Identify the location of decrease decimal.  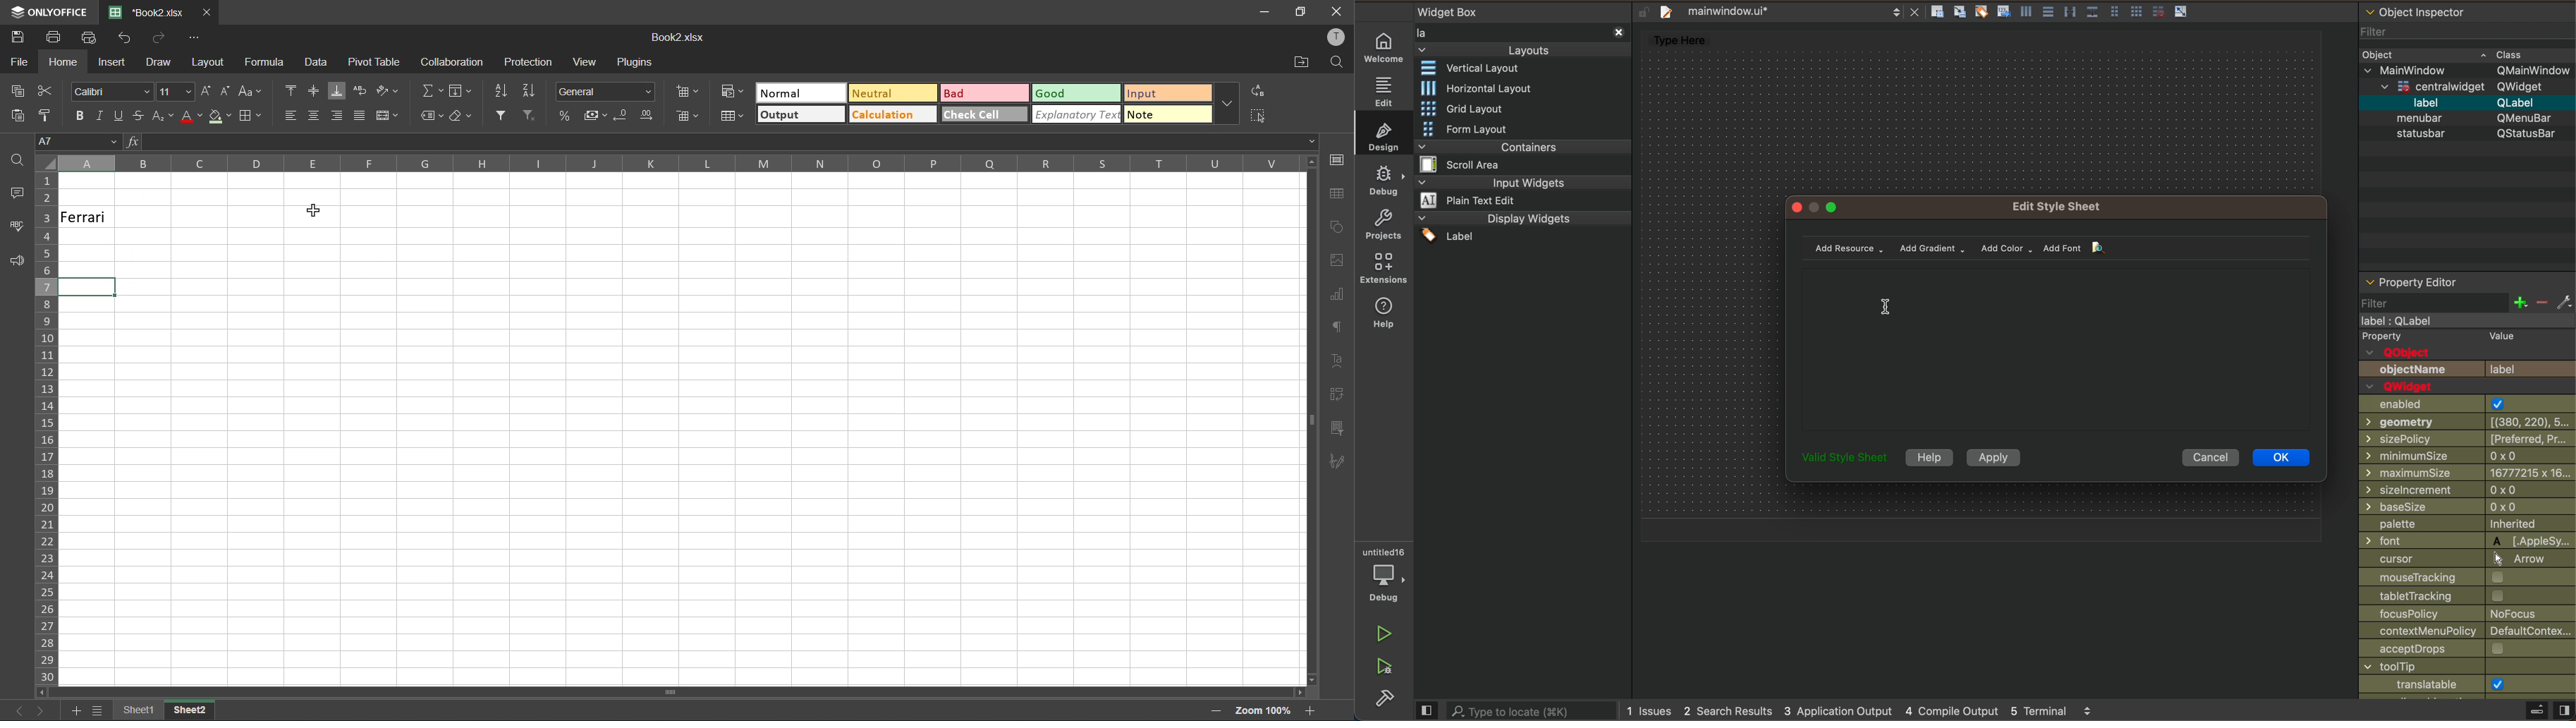
(622, 116).